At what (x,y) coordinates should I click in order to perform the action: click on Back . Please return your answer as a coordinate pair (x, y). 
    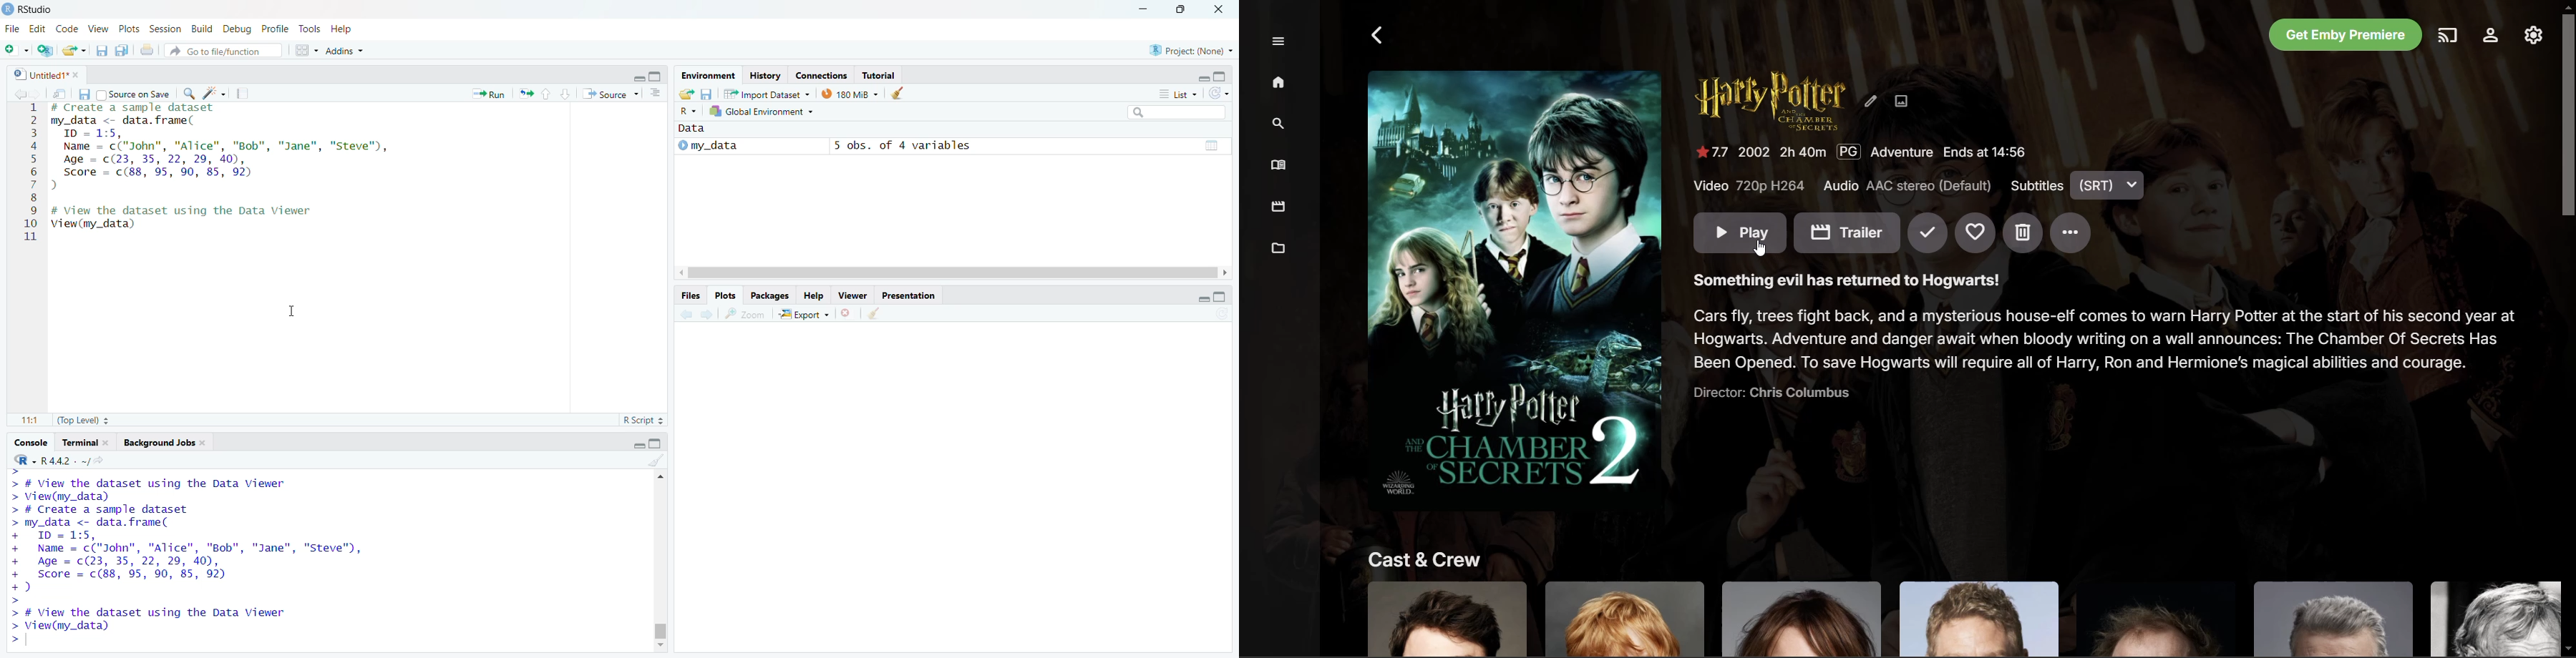
    Looking at the image, I should click on (684, 314).